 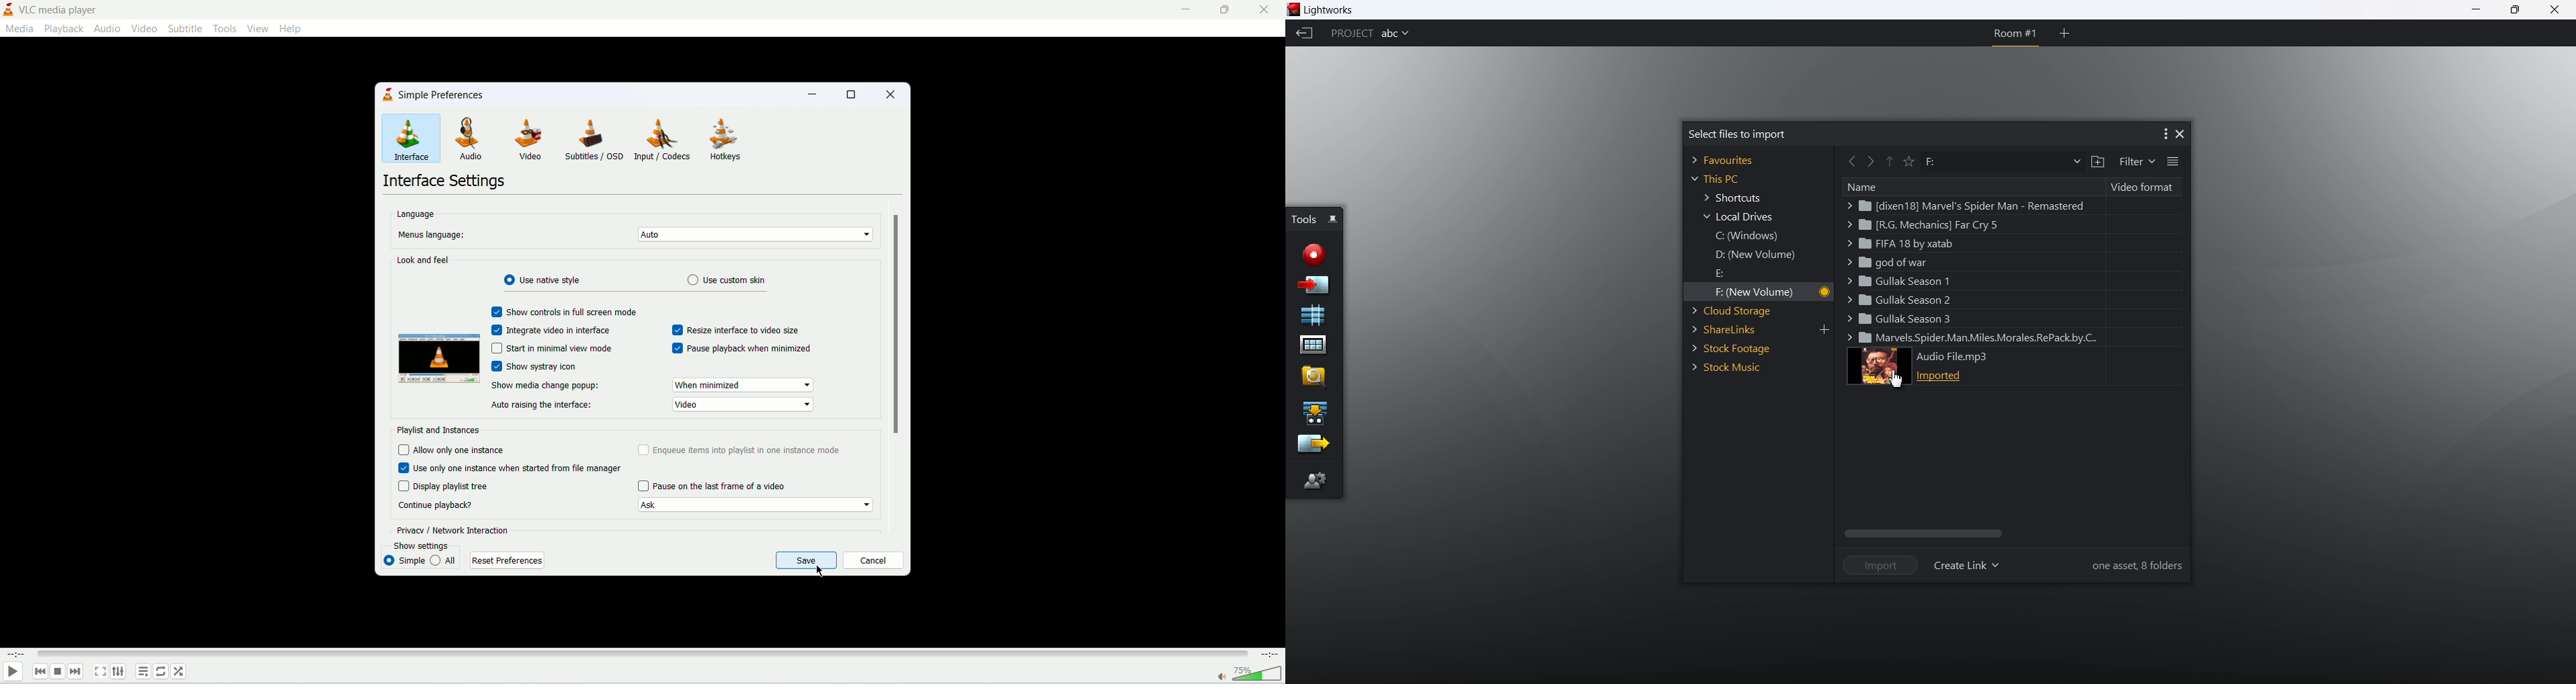 I want to click on import, so click(x=1876, y=565).